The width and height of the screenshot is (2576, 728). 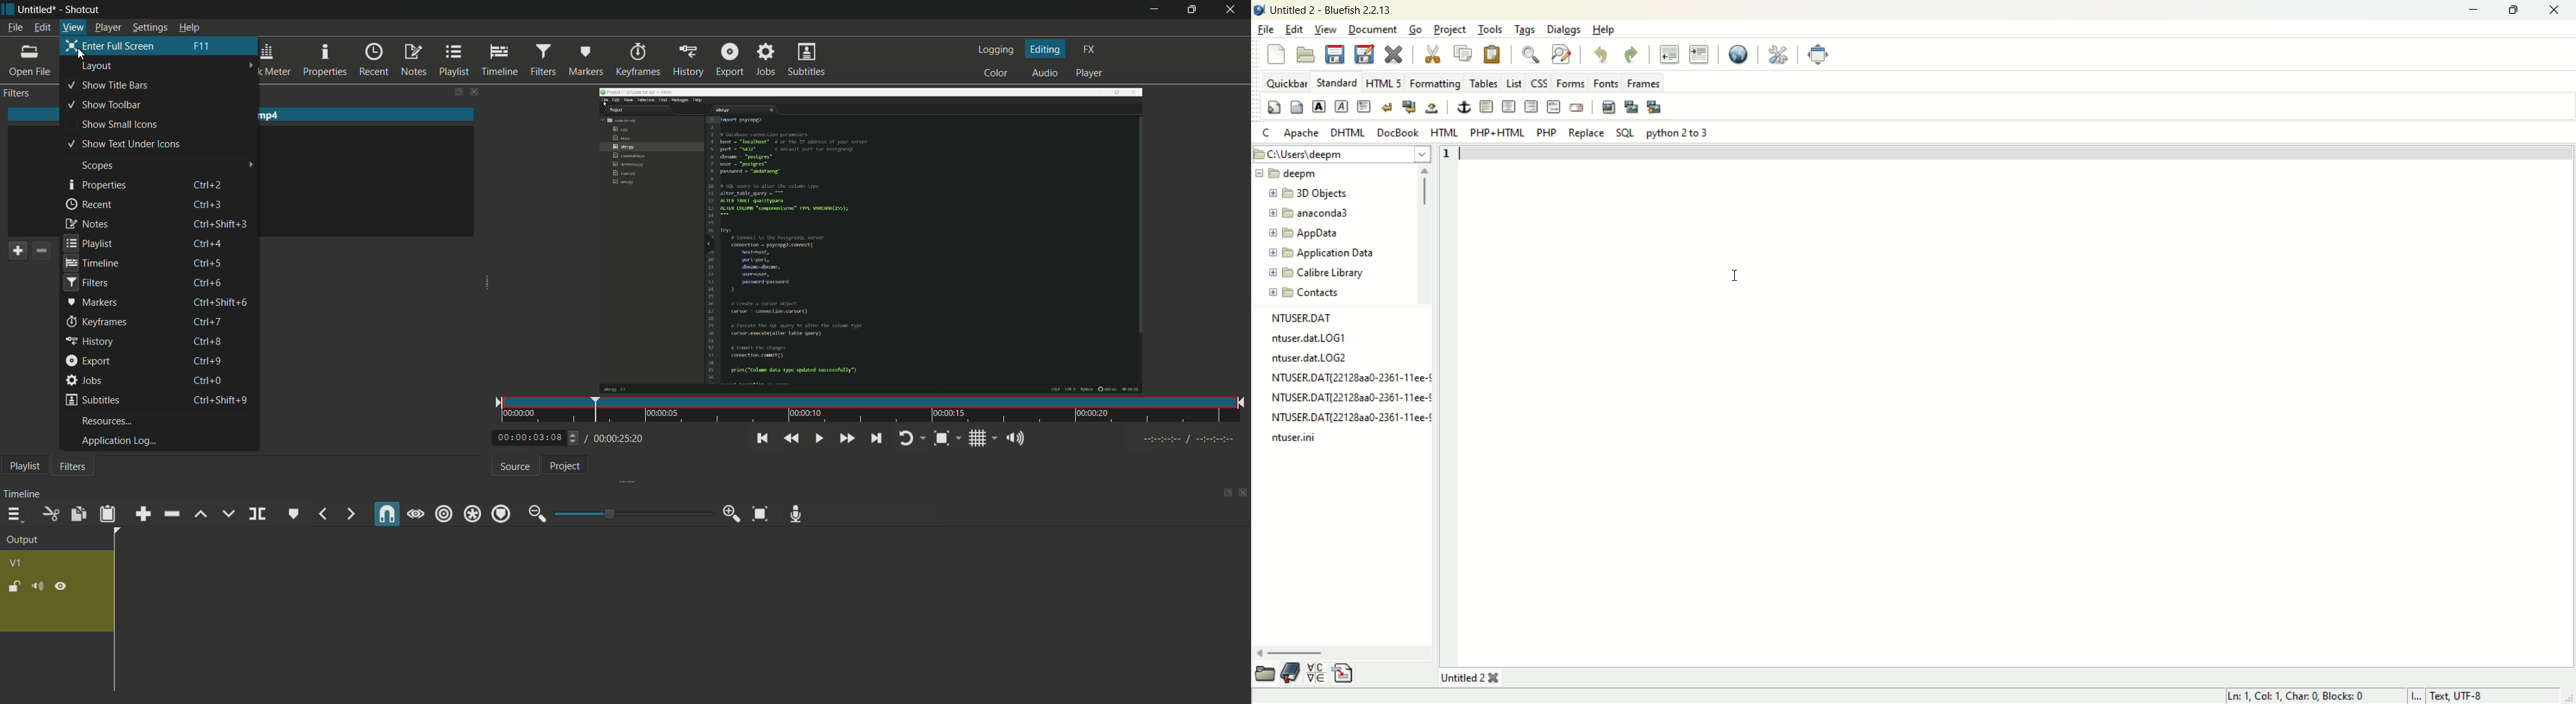 I want to click on show small icons, so click(x=123, y=124).